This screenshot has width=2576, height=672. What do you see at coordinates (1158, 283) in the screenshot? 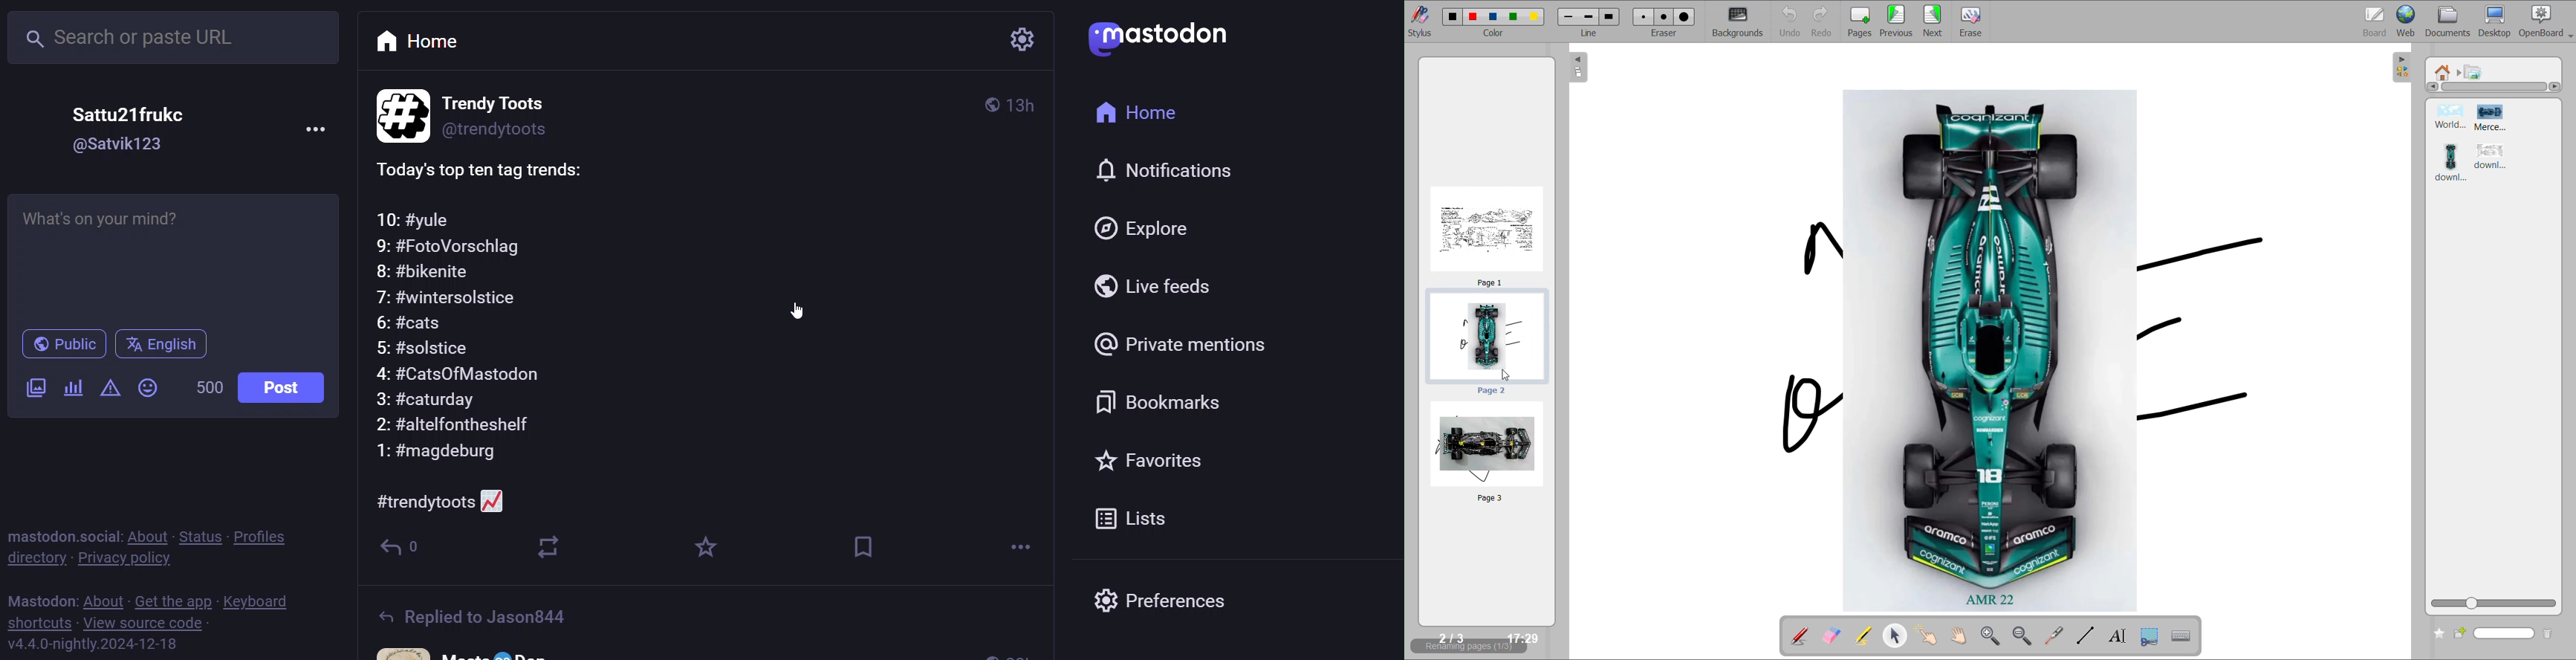
I see `live feed` at bounding box center [1158, 283].